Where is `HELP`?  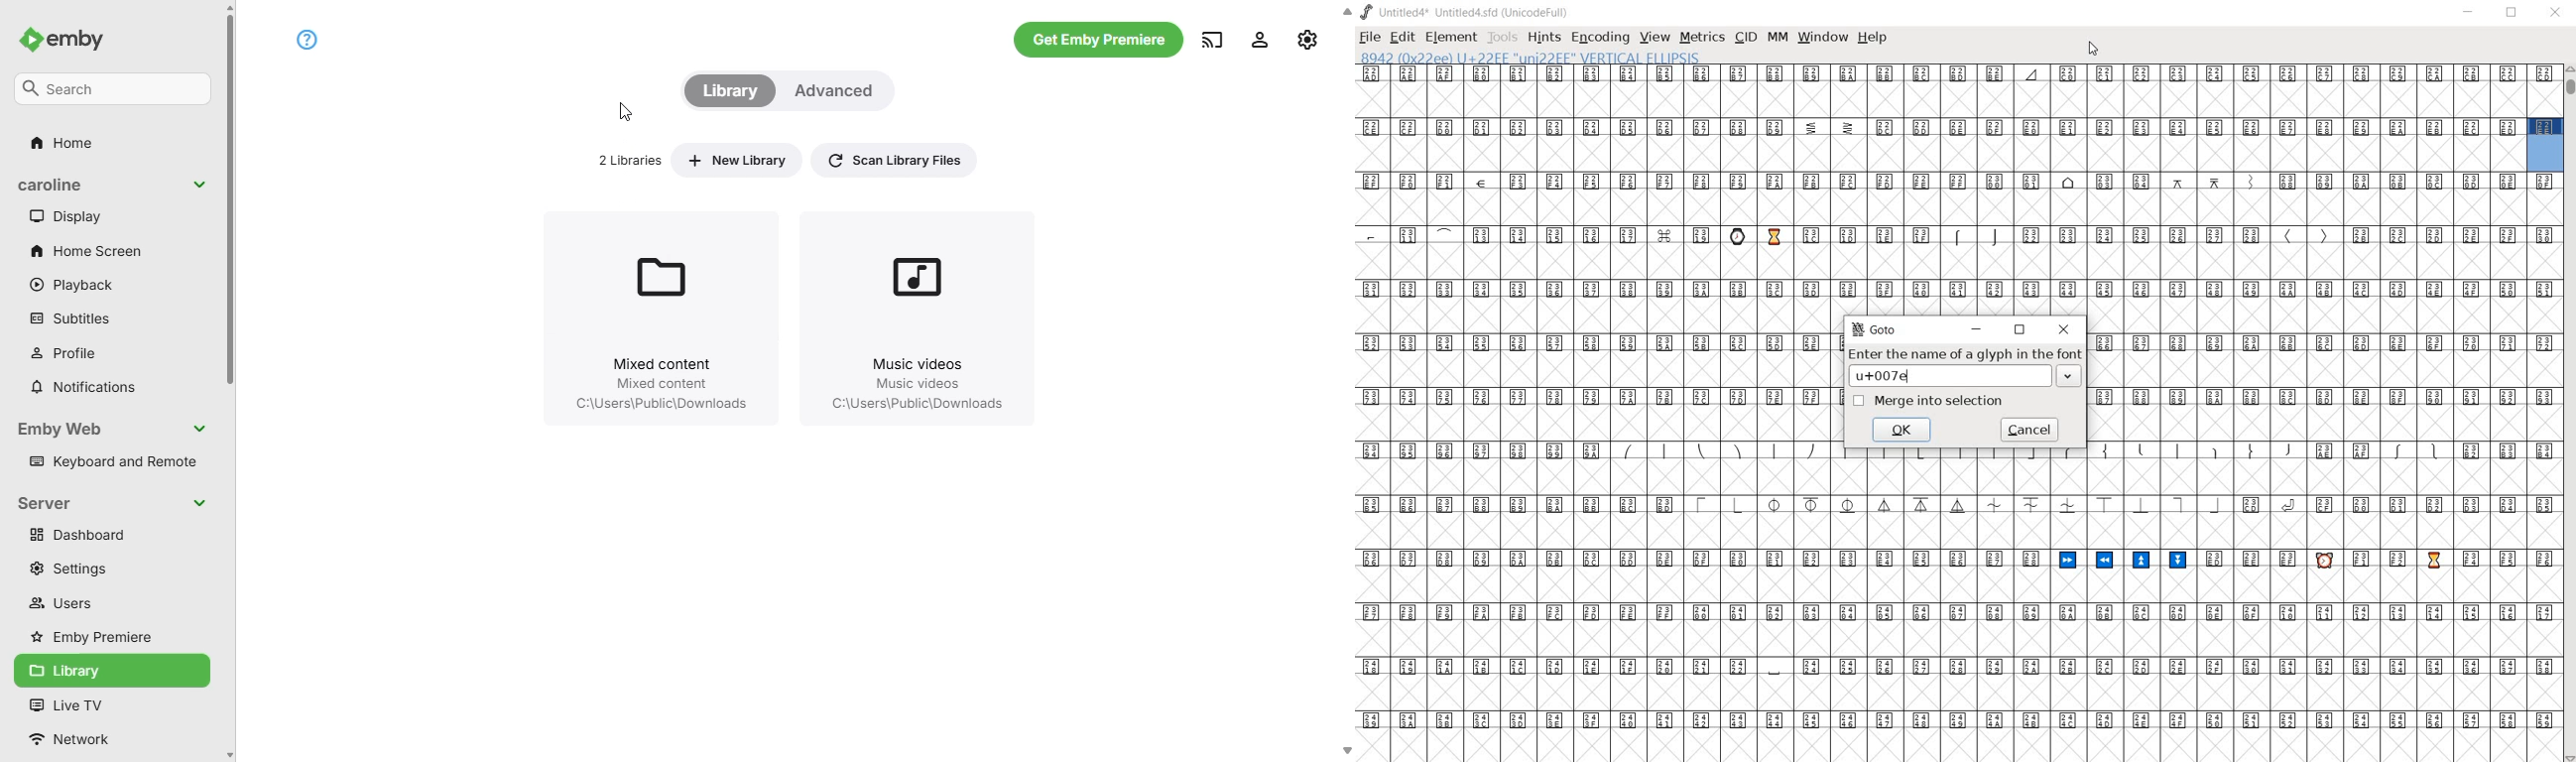 HELP is located at coordinates (1872, 37).